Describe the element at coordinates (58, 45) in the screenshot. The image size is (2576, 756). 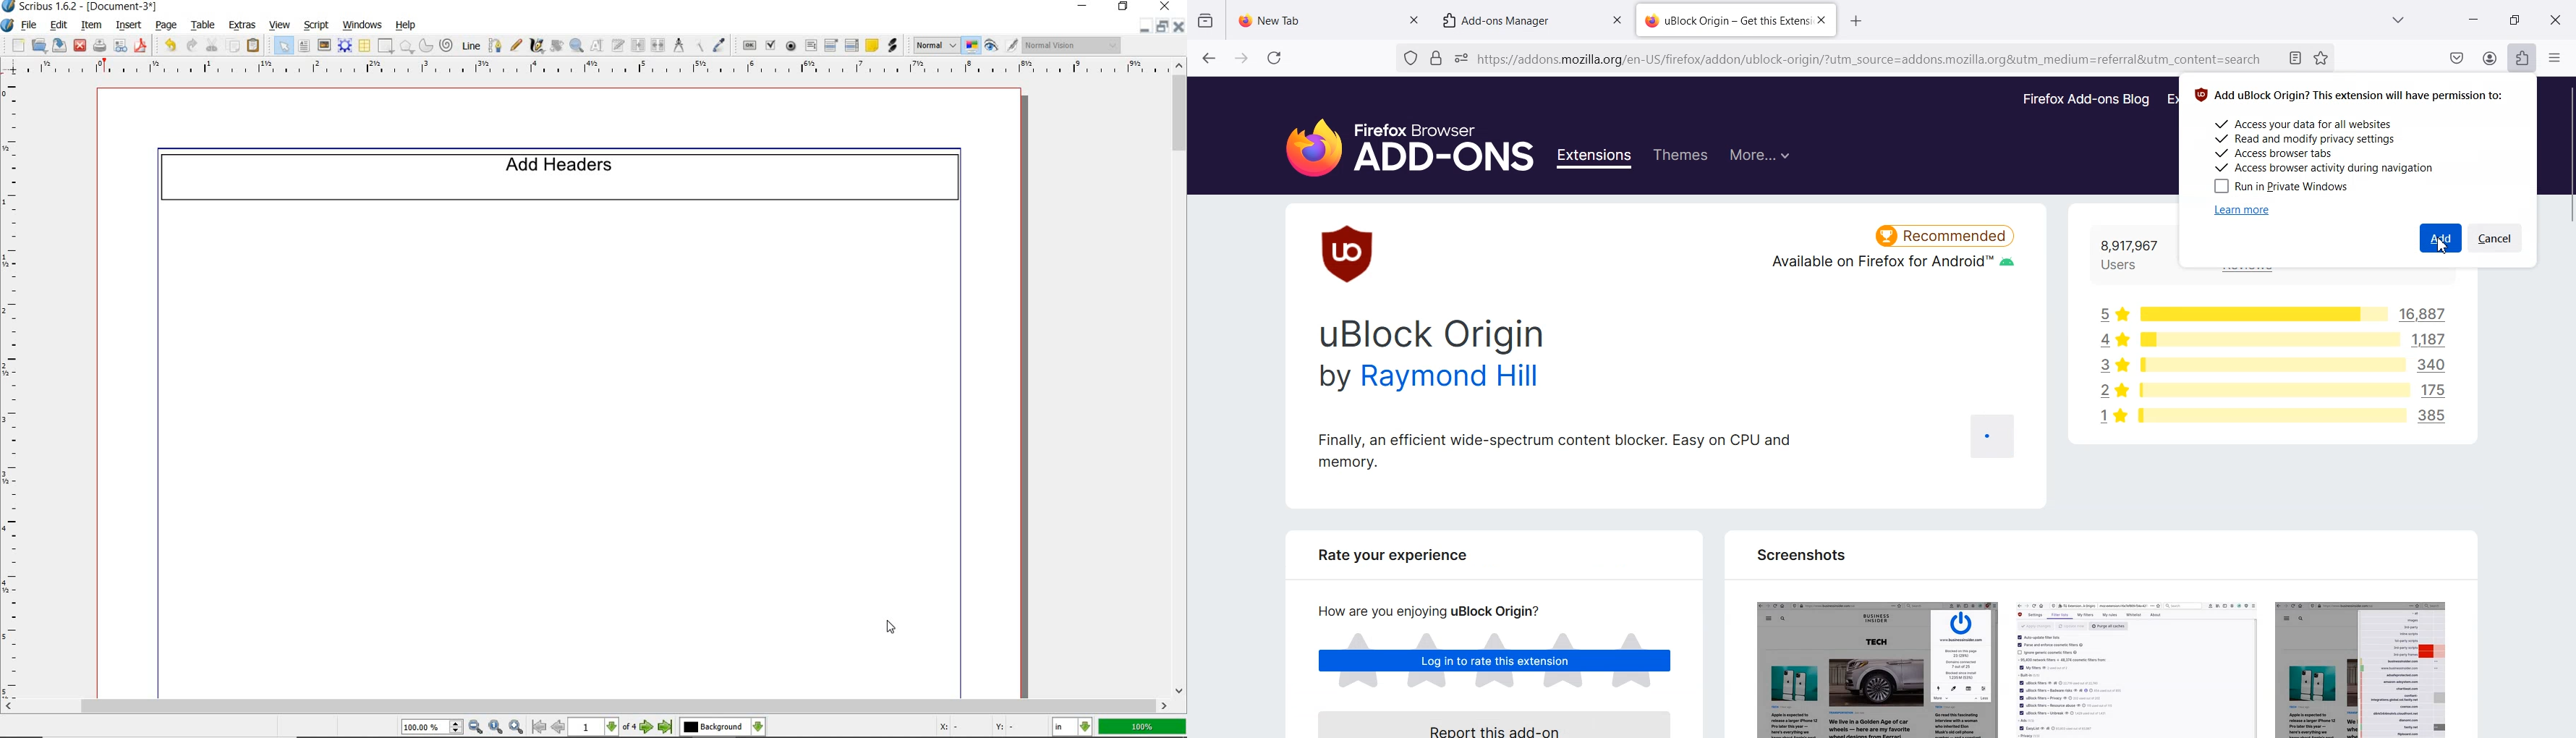
I see `save` at that location.